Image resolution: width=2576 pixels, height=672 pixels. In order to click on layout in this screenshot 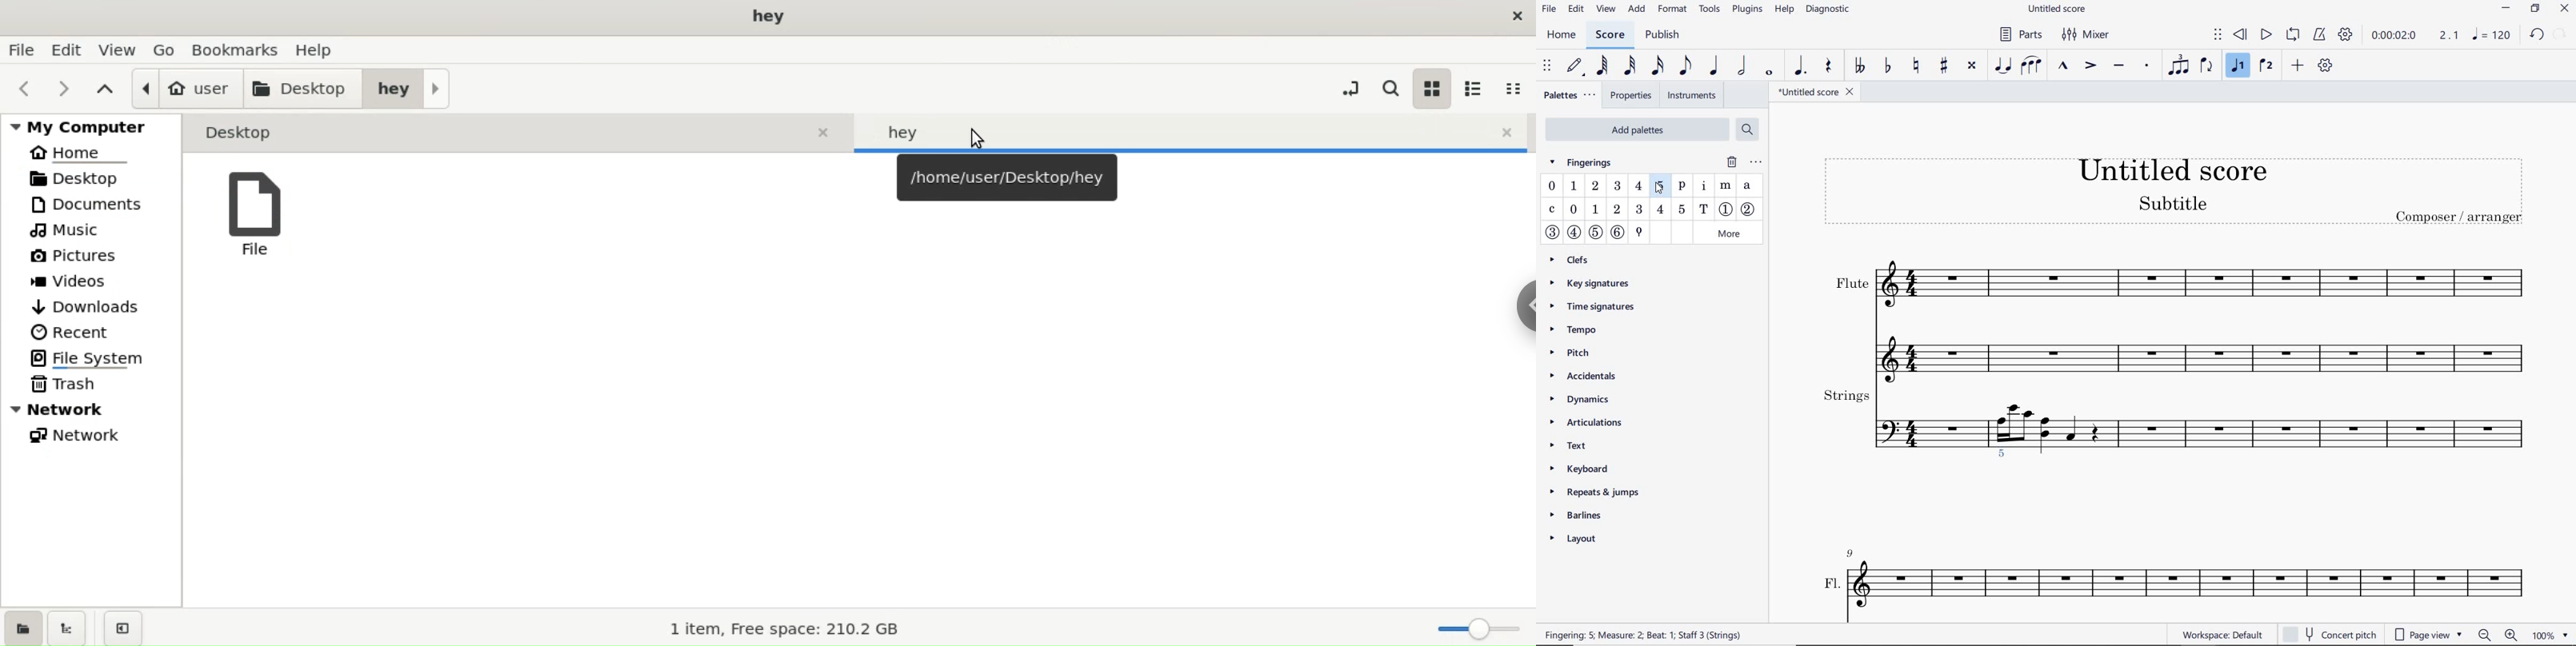, I will do `click(1594, 538)`.